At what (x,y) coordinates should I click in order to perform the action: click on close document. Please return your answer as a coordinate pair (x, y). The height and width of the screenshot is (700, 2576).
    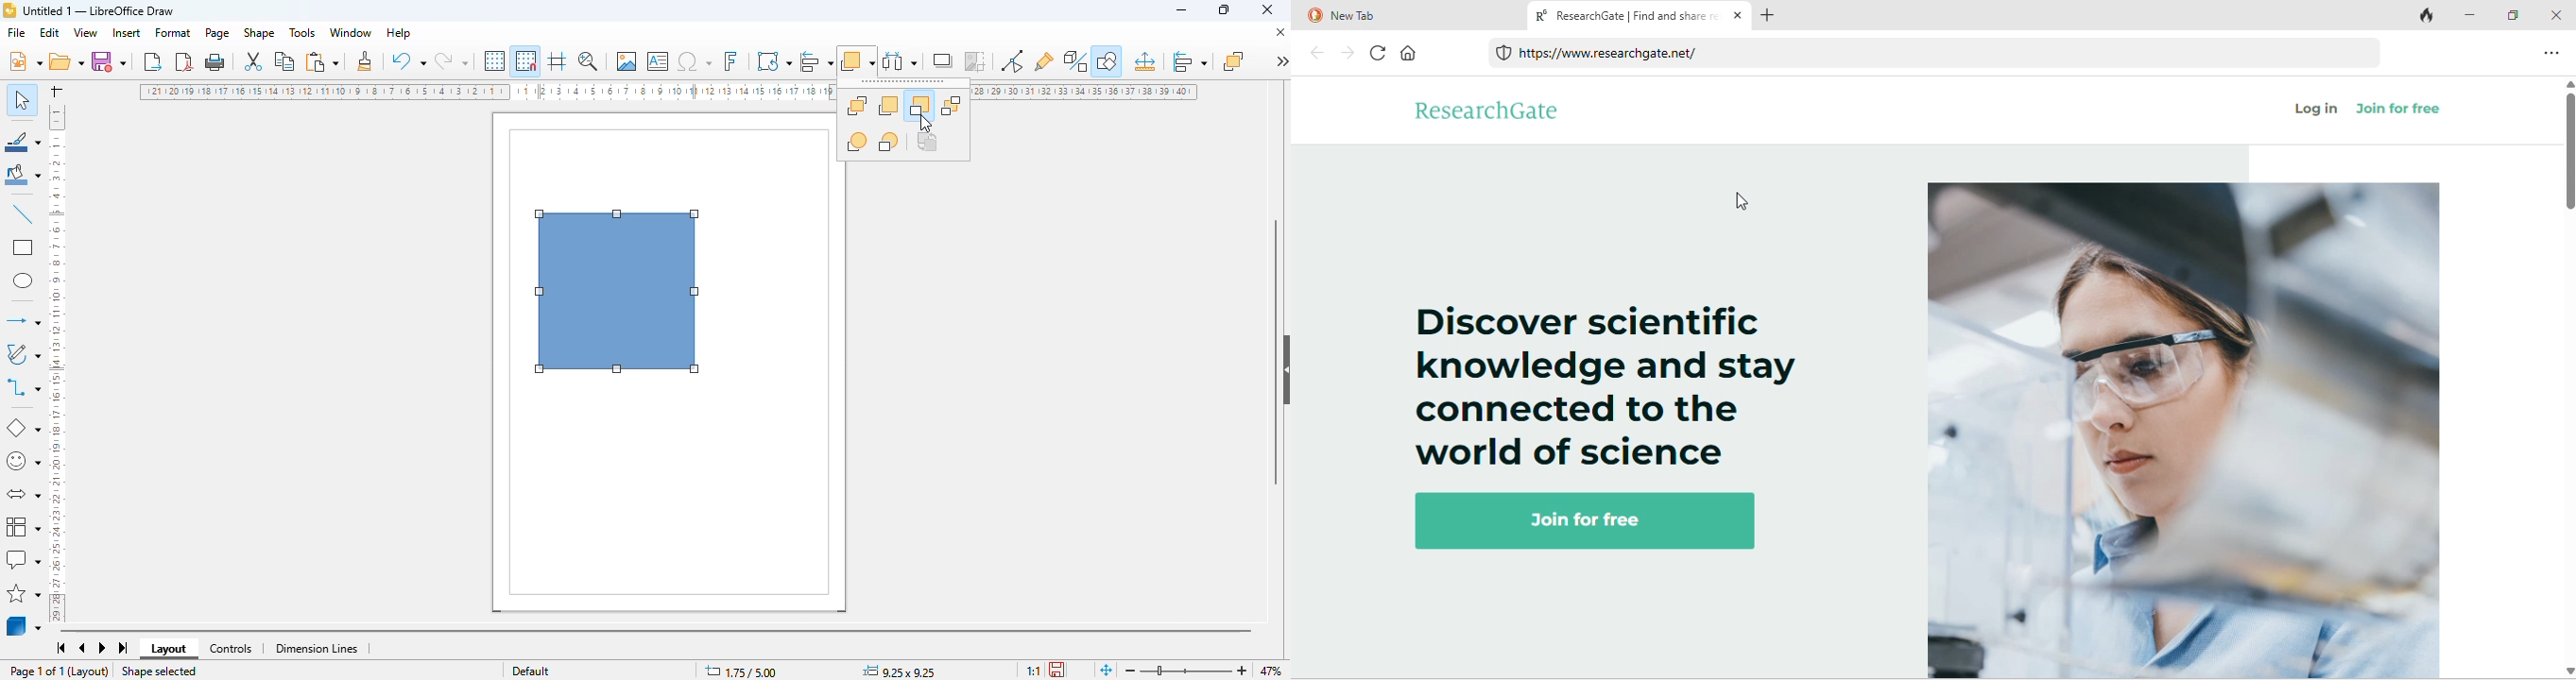
    Looking at the image, I should click on (1279, 32).